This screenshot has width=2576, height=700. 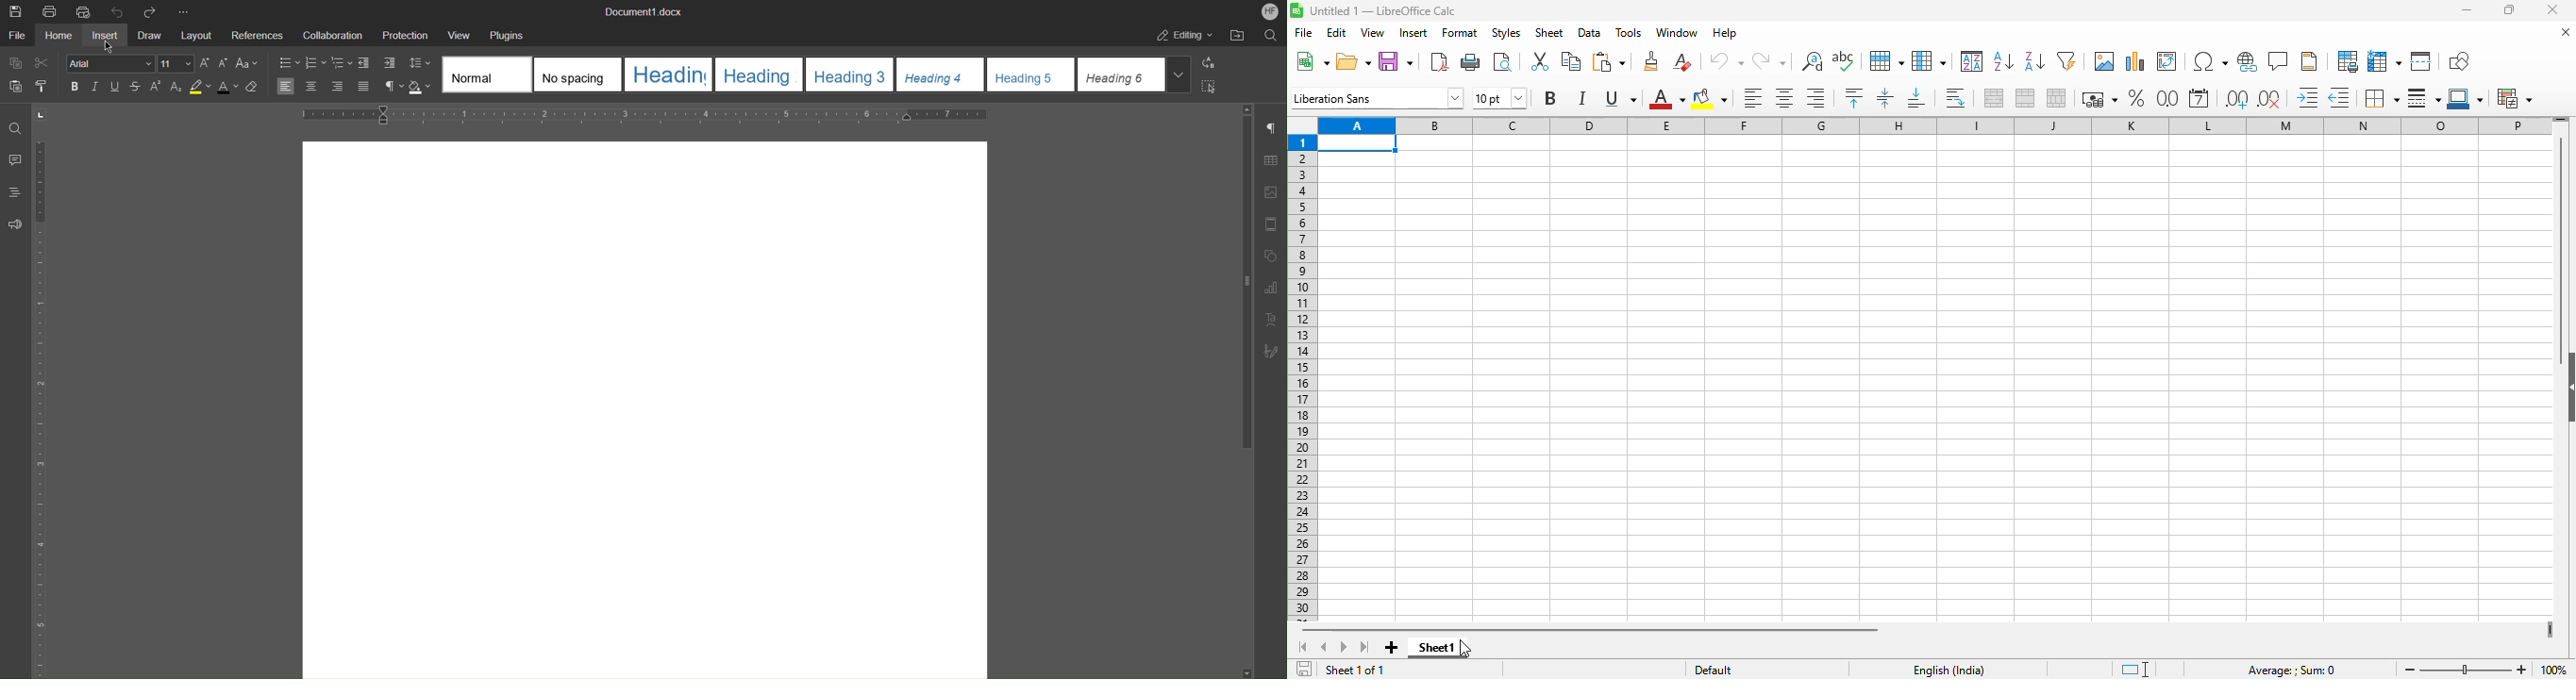 What do you see at coordinates (111, 64) in the screenshot?
I see `Font` at bounding box center [111, 64].